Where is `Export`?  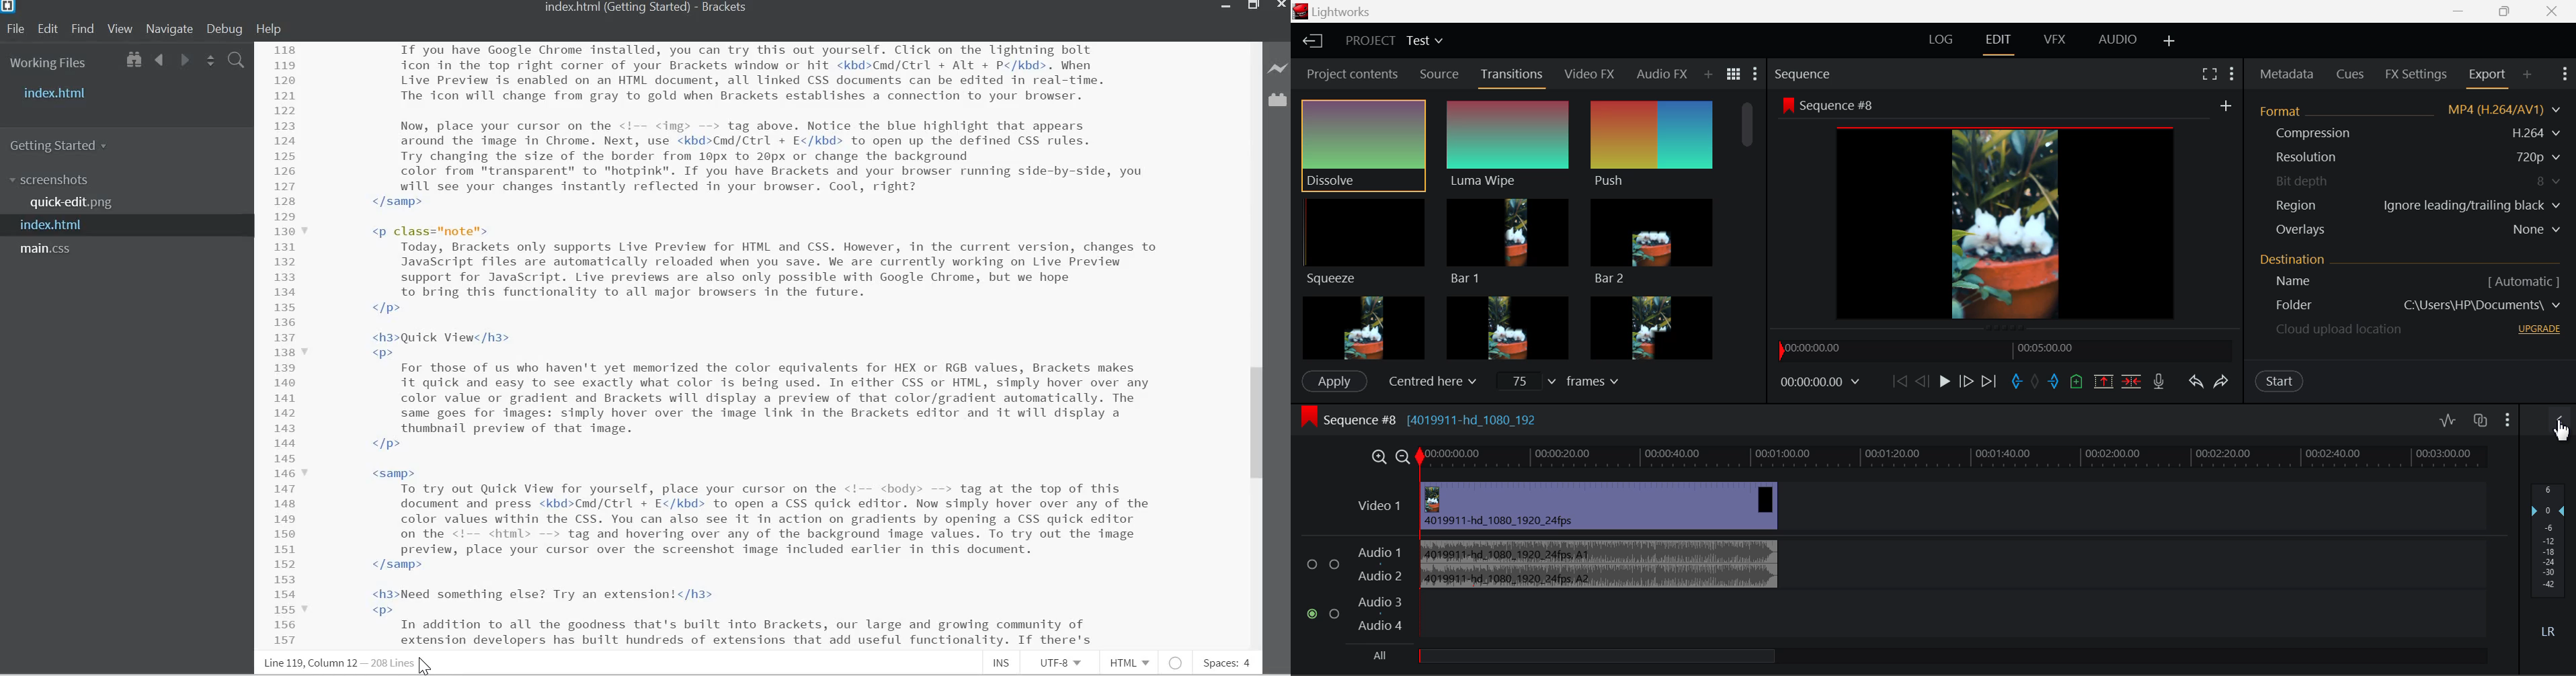 Export is located at coordinates (2485, 77).